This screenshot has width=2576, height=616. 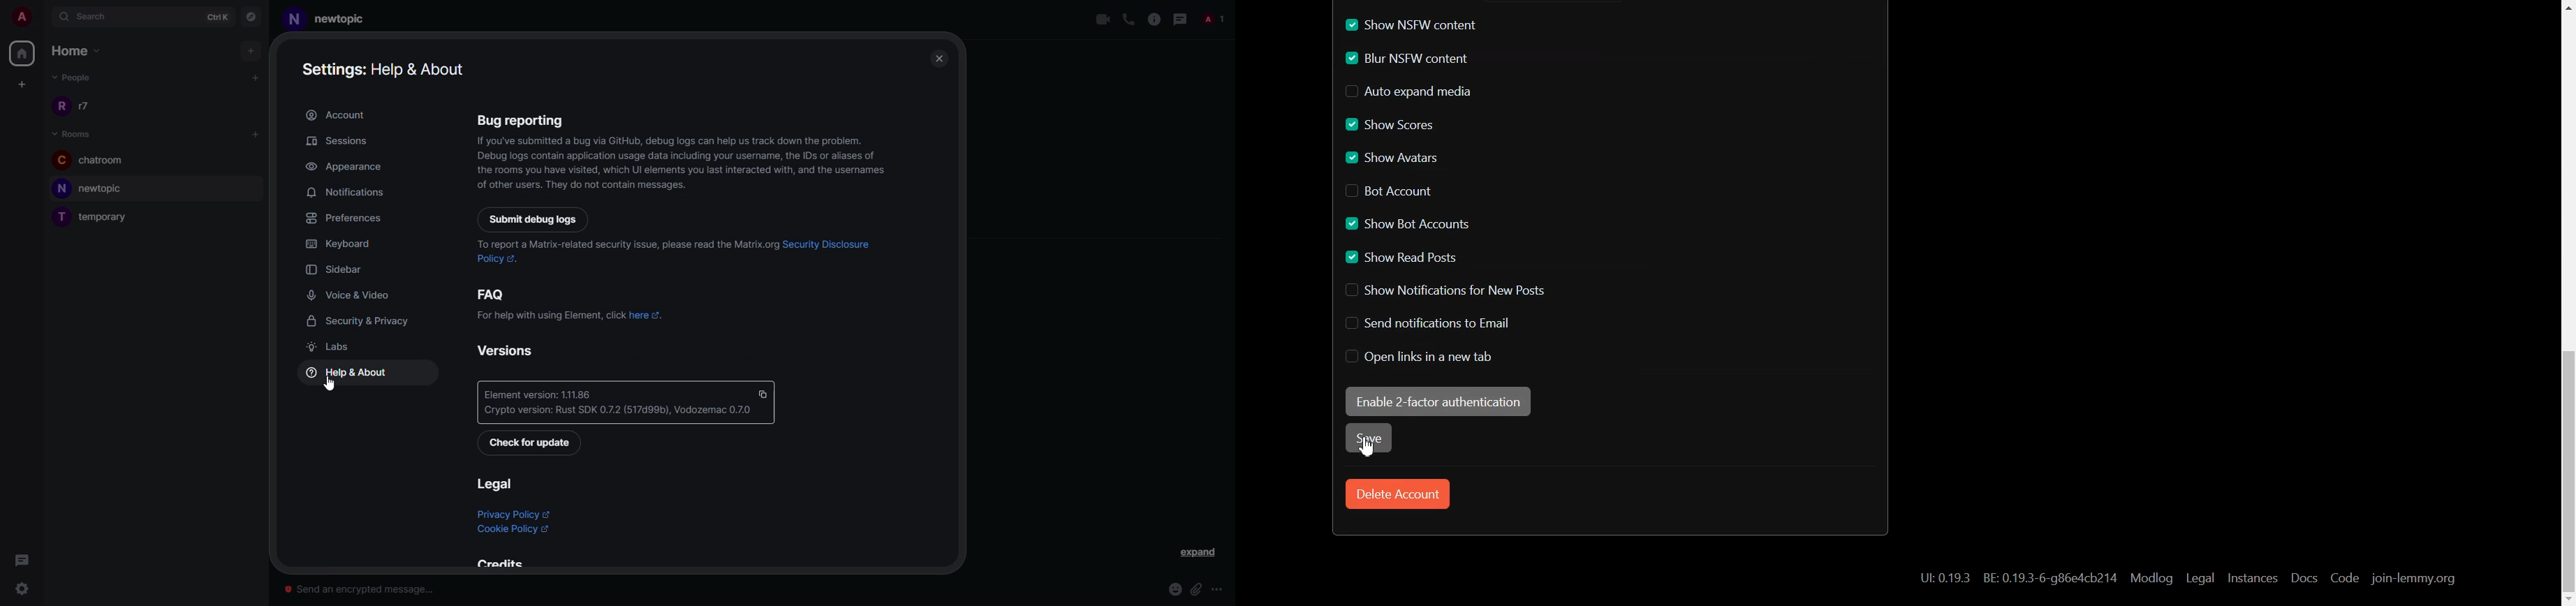 I want to click on Disable Send notifications to Email, so click(x=1430, y=324).